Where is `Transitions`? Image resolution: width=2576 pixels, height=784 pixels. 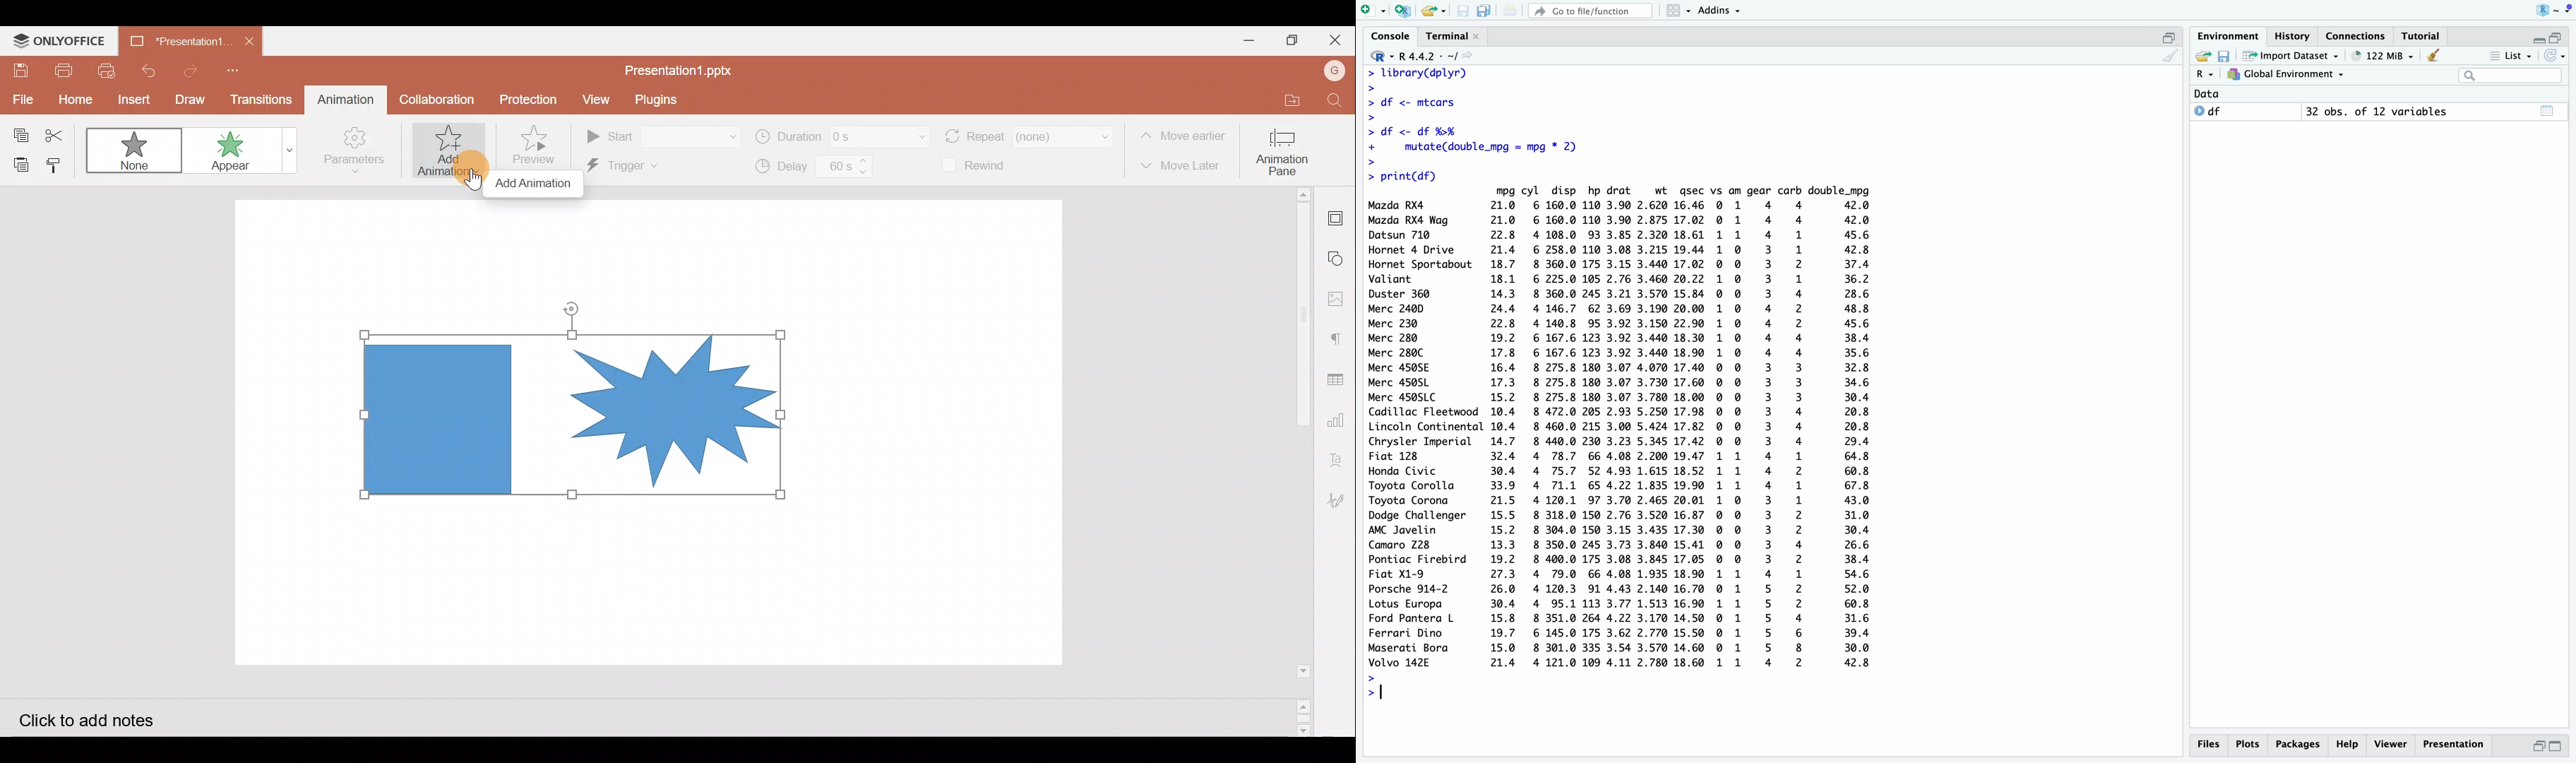 Transitions is located at coordinates (261, 99).